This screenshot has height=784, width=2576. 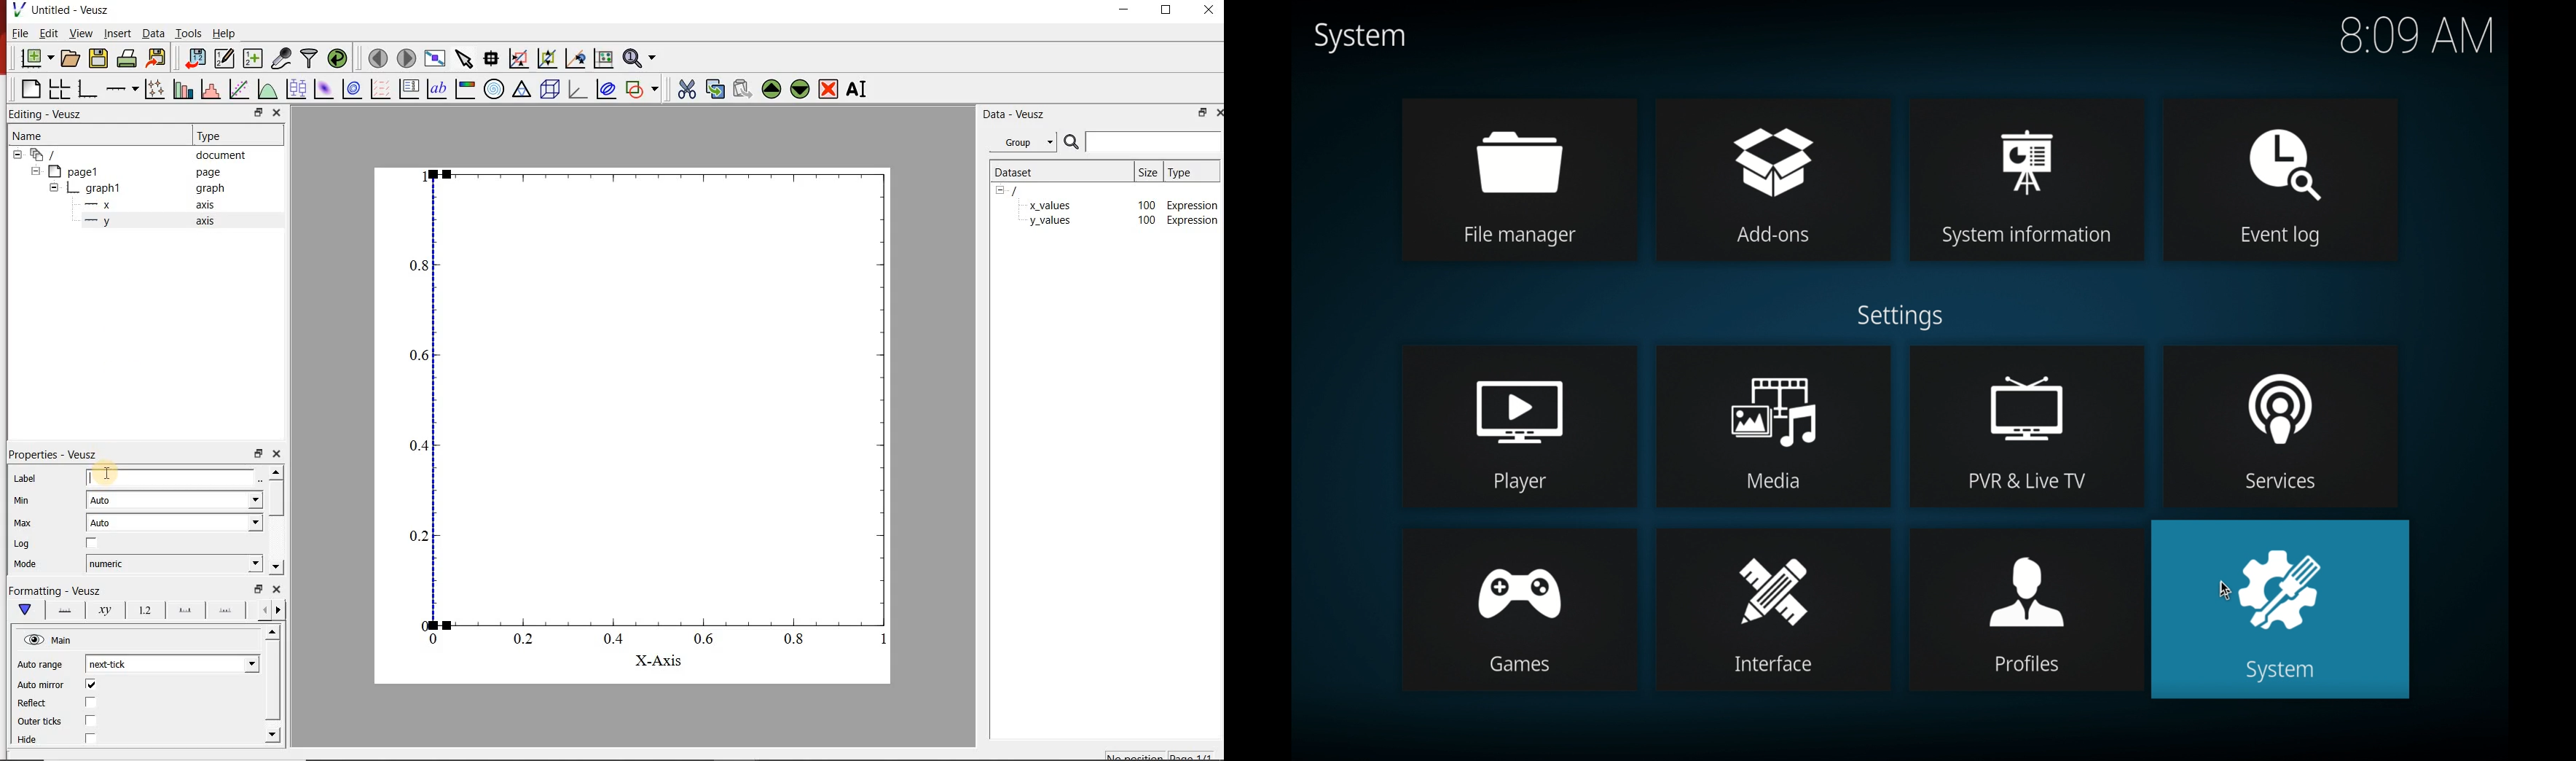 I want to click on click to reset graph axes, so click(x=602, y=59).